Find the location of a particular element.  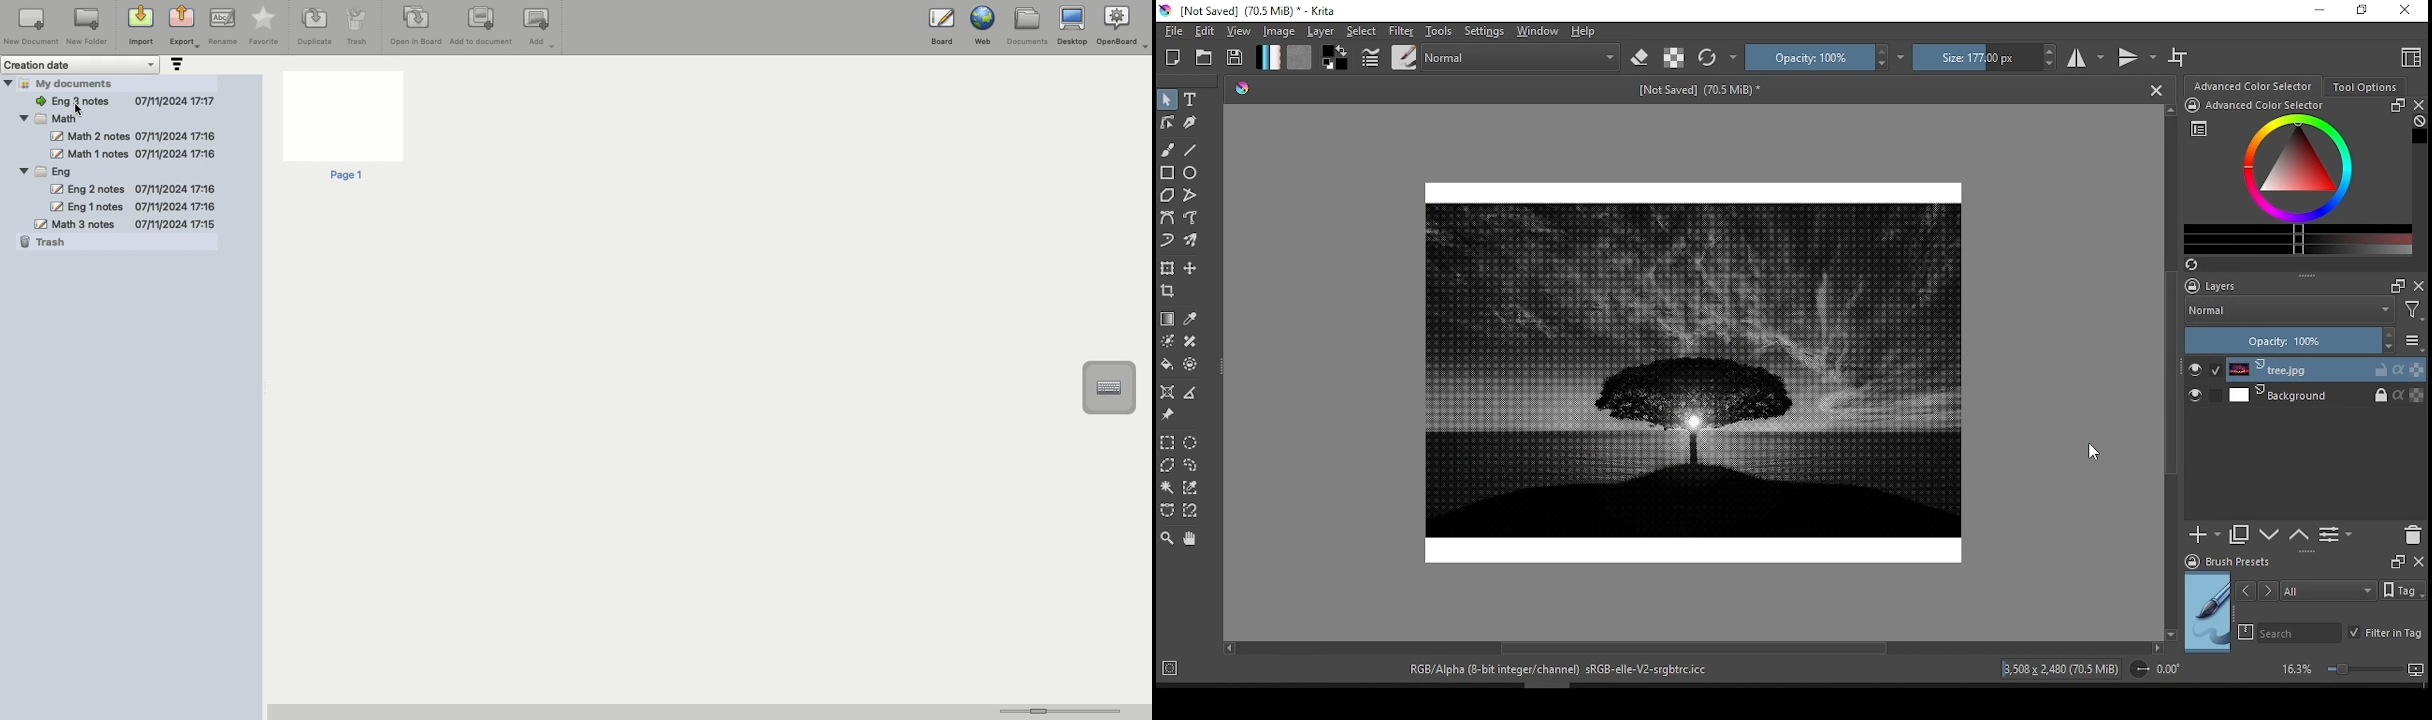

close docker is located at coordinates (2419, 287).